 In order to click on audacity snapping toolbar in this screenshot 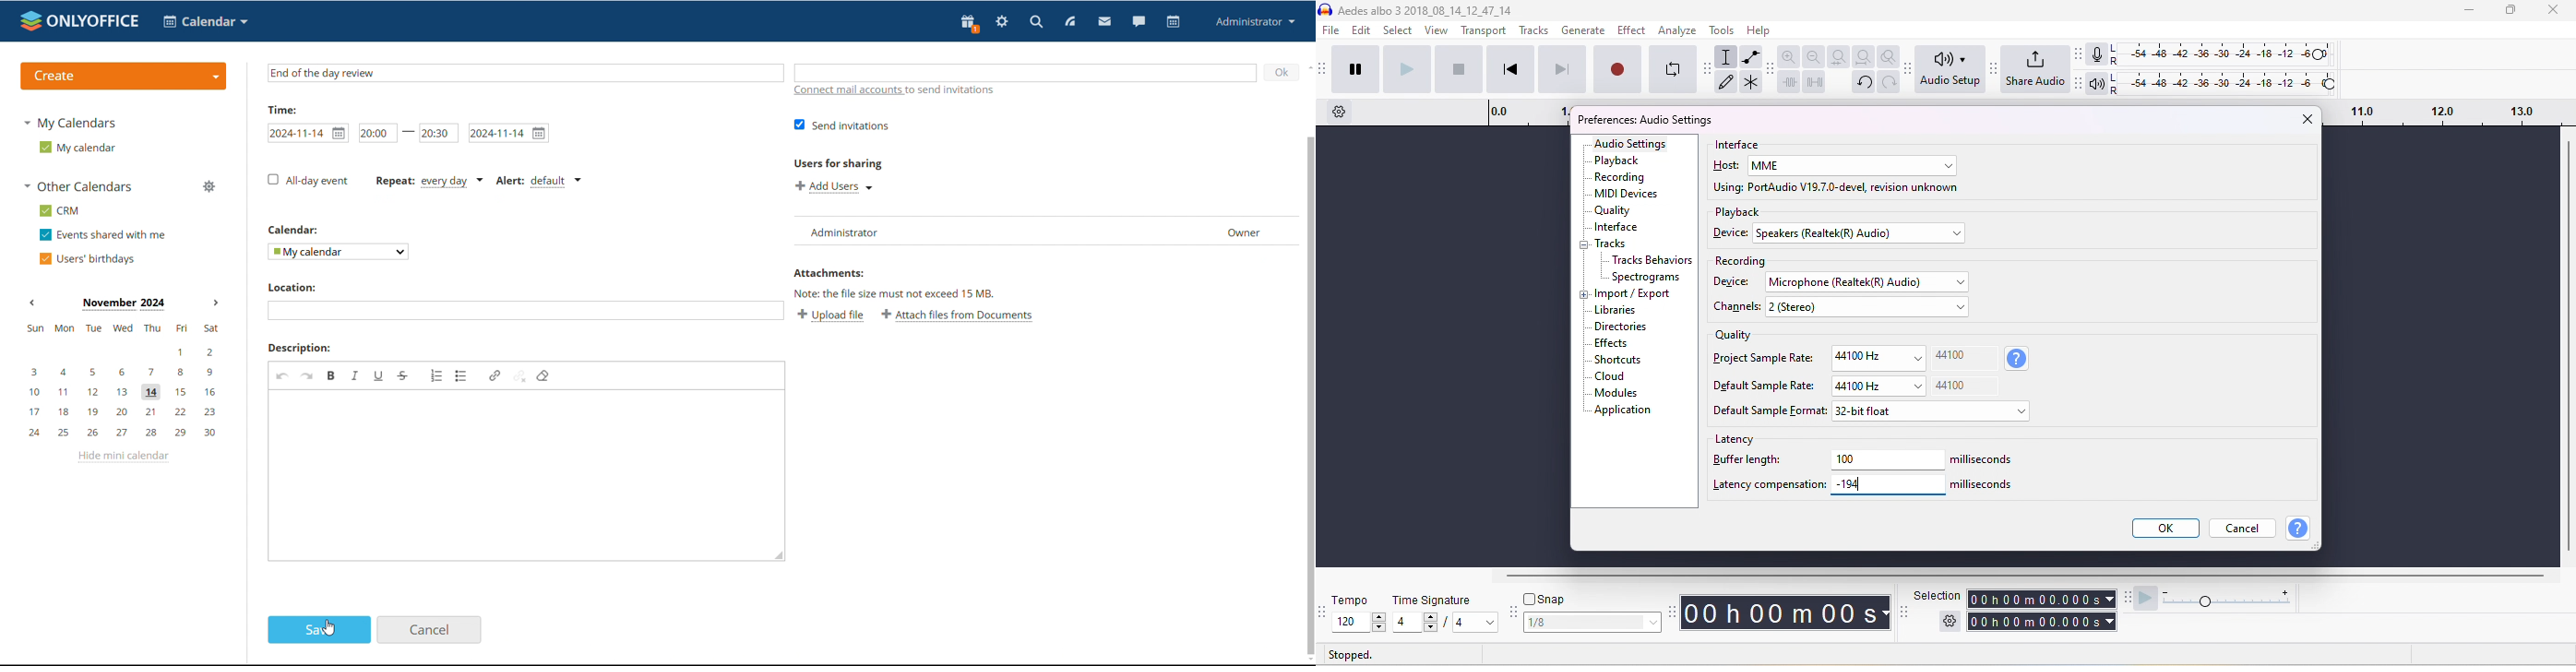, I will do `click(1514, 612)`.